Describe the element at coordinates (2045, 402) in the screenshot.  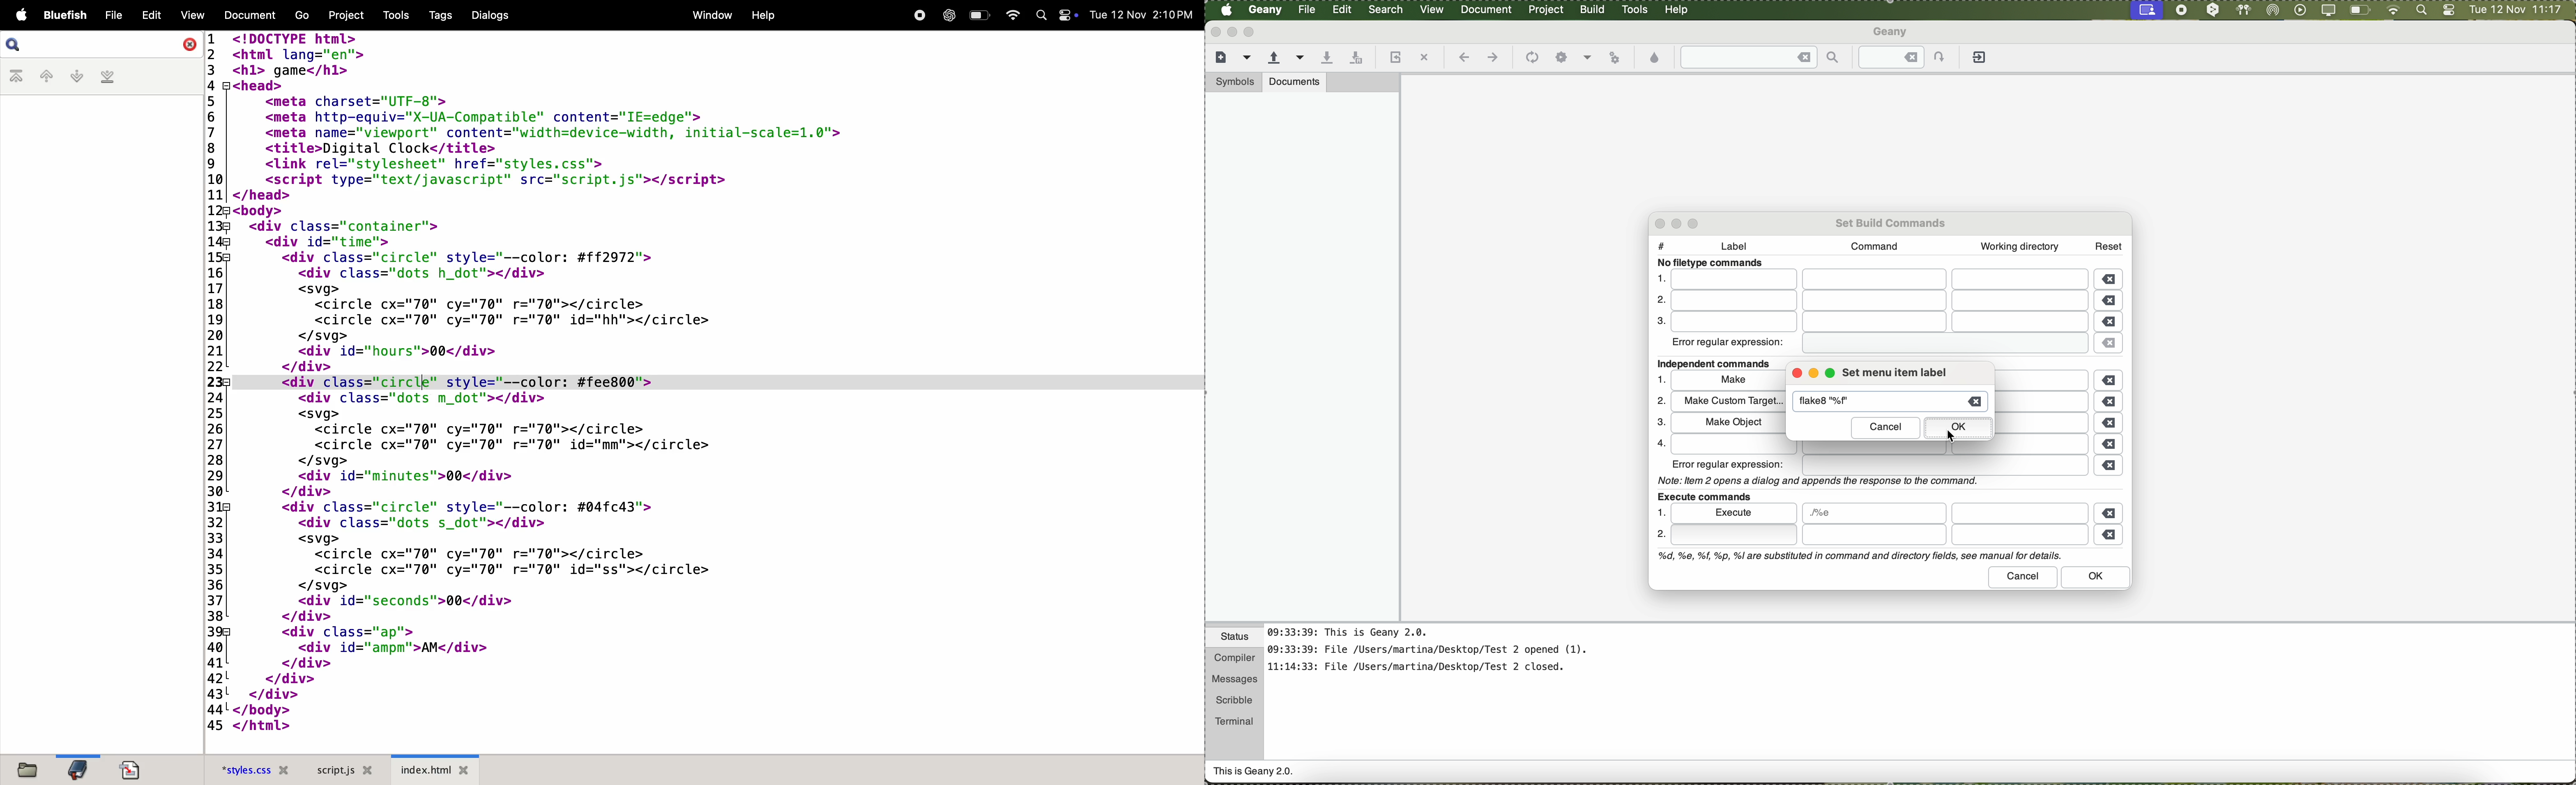
I see `file` at that location.